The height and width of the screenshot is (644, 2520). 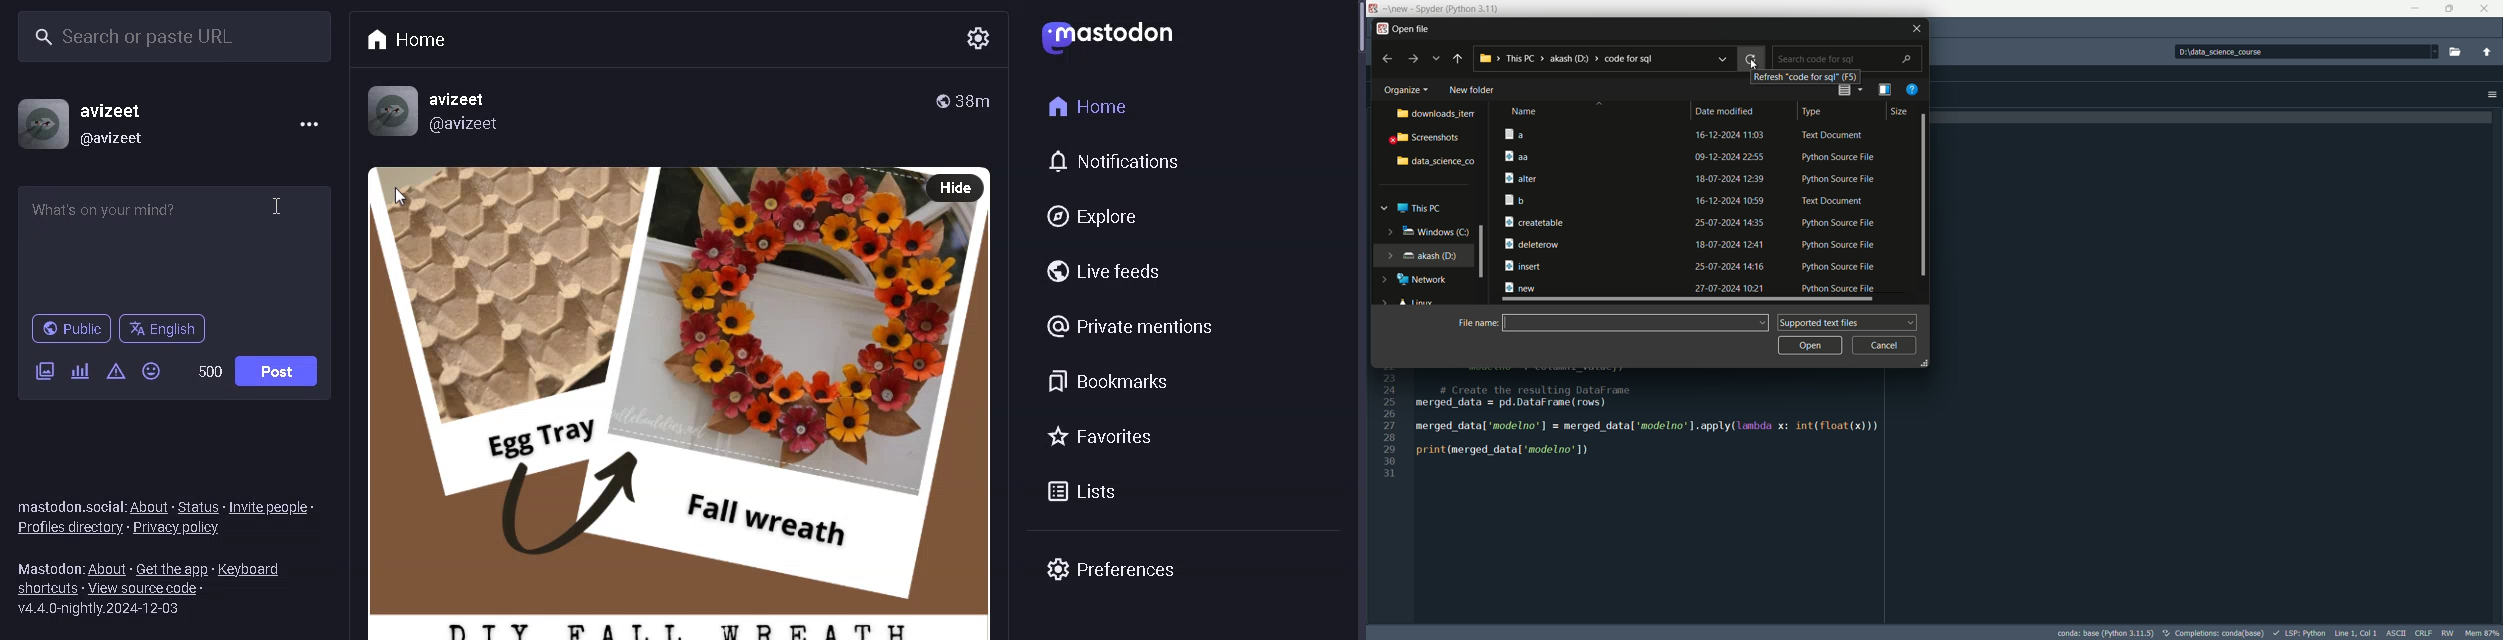 What do you see at coordinates (1473, 90) in the screenshot?
I see `new folder` at bounding box center [1473, 90].